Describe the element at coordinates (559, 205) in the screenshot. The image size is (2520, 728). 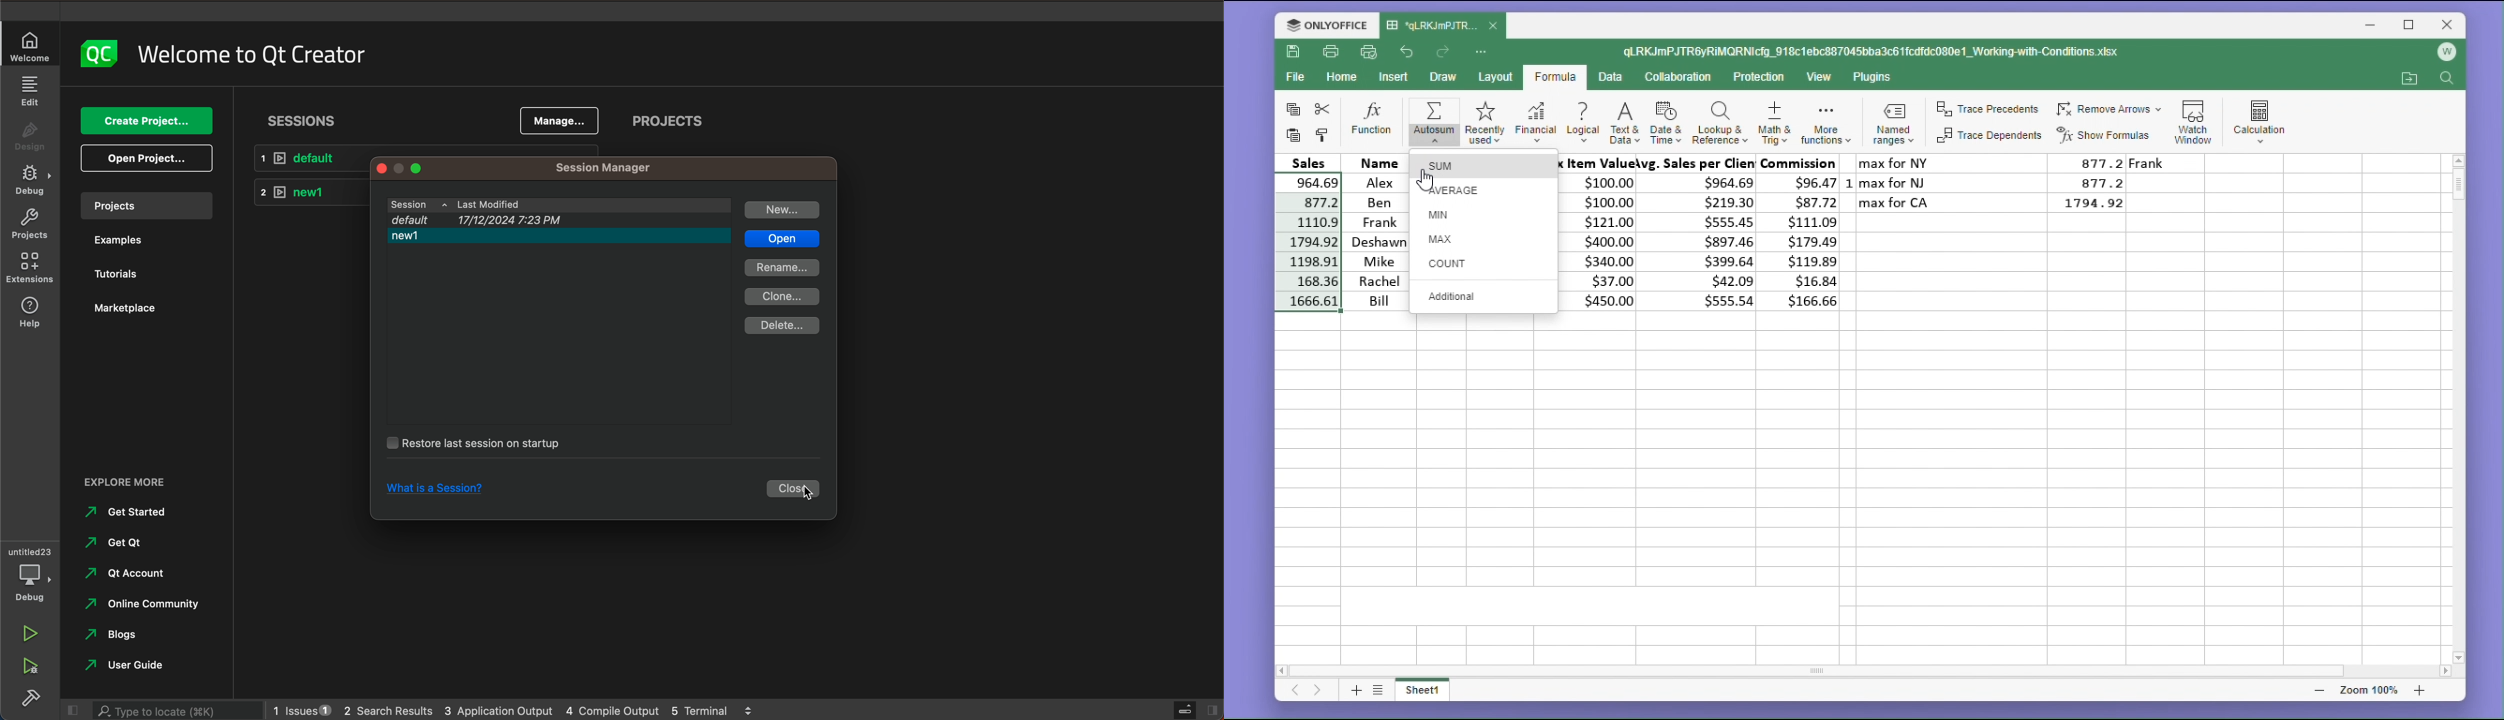
I see `sessions , last modified` at that location.